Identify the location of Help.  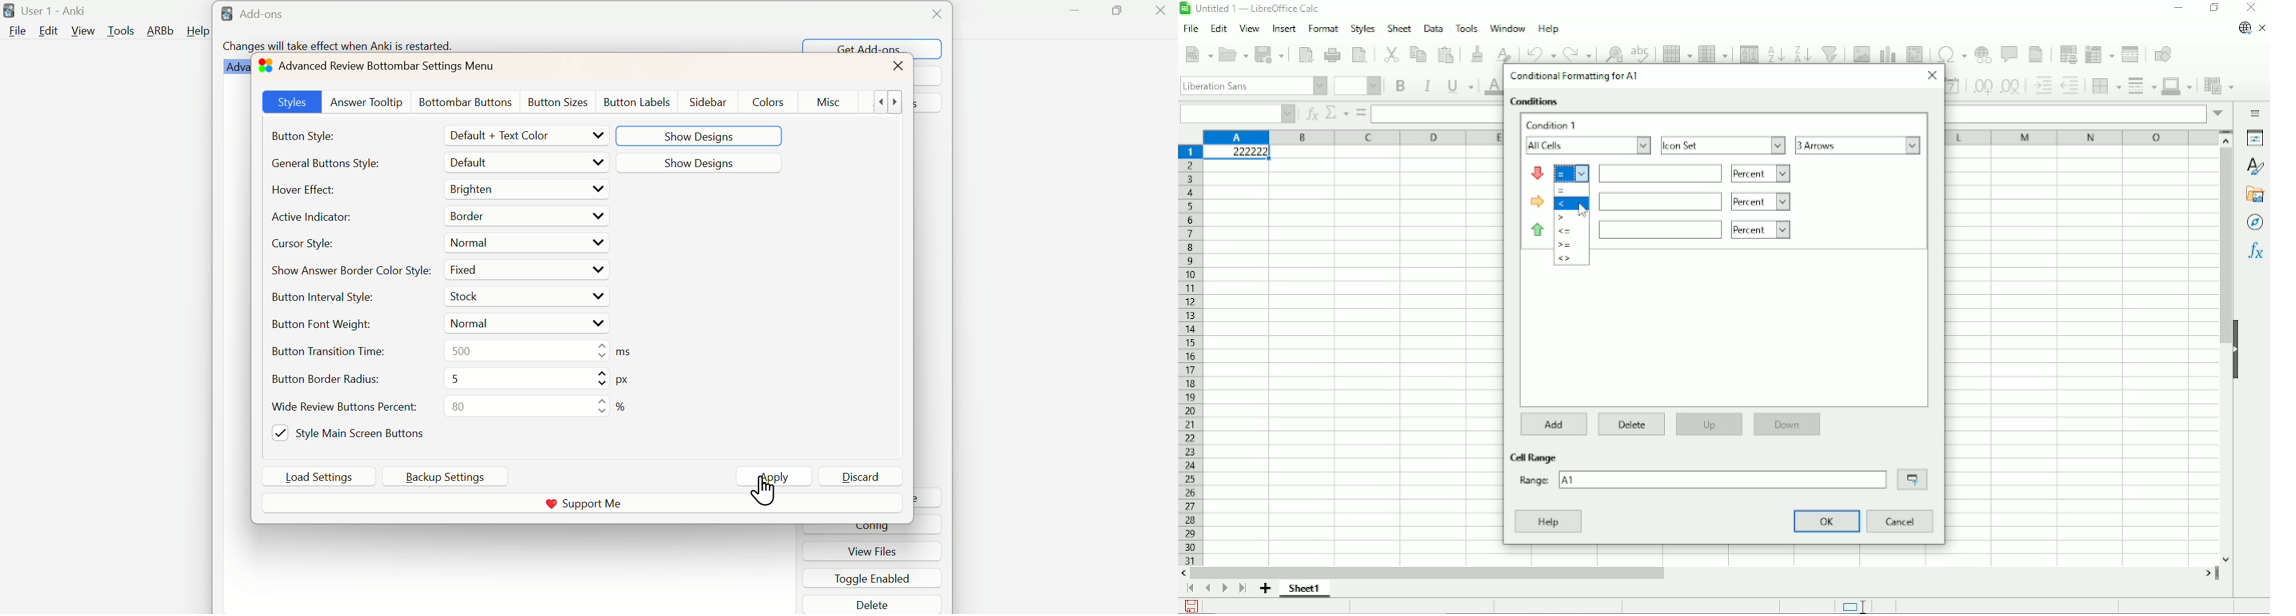
(199, 31).